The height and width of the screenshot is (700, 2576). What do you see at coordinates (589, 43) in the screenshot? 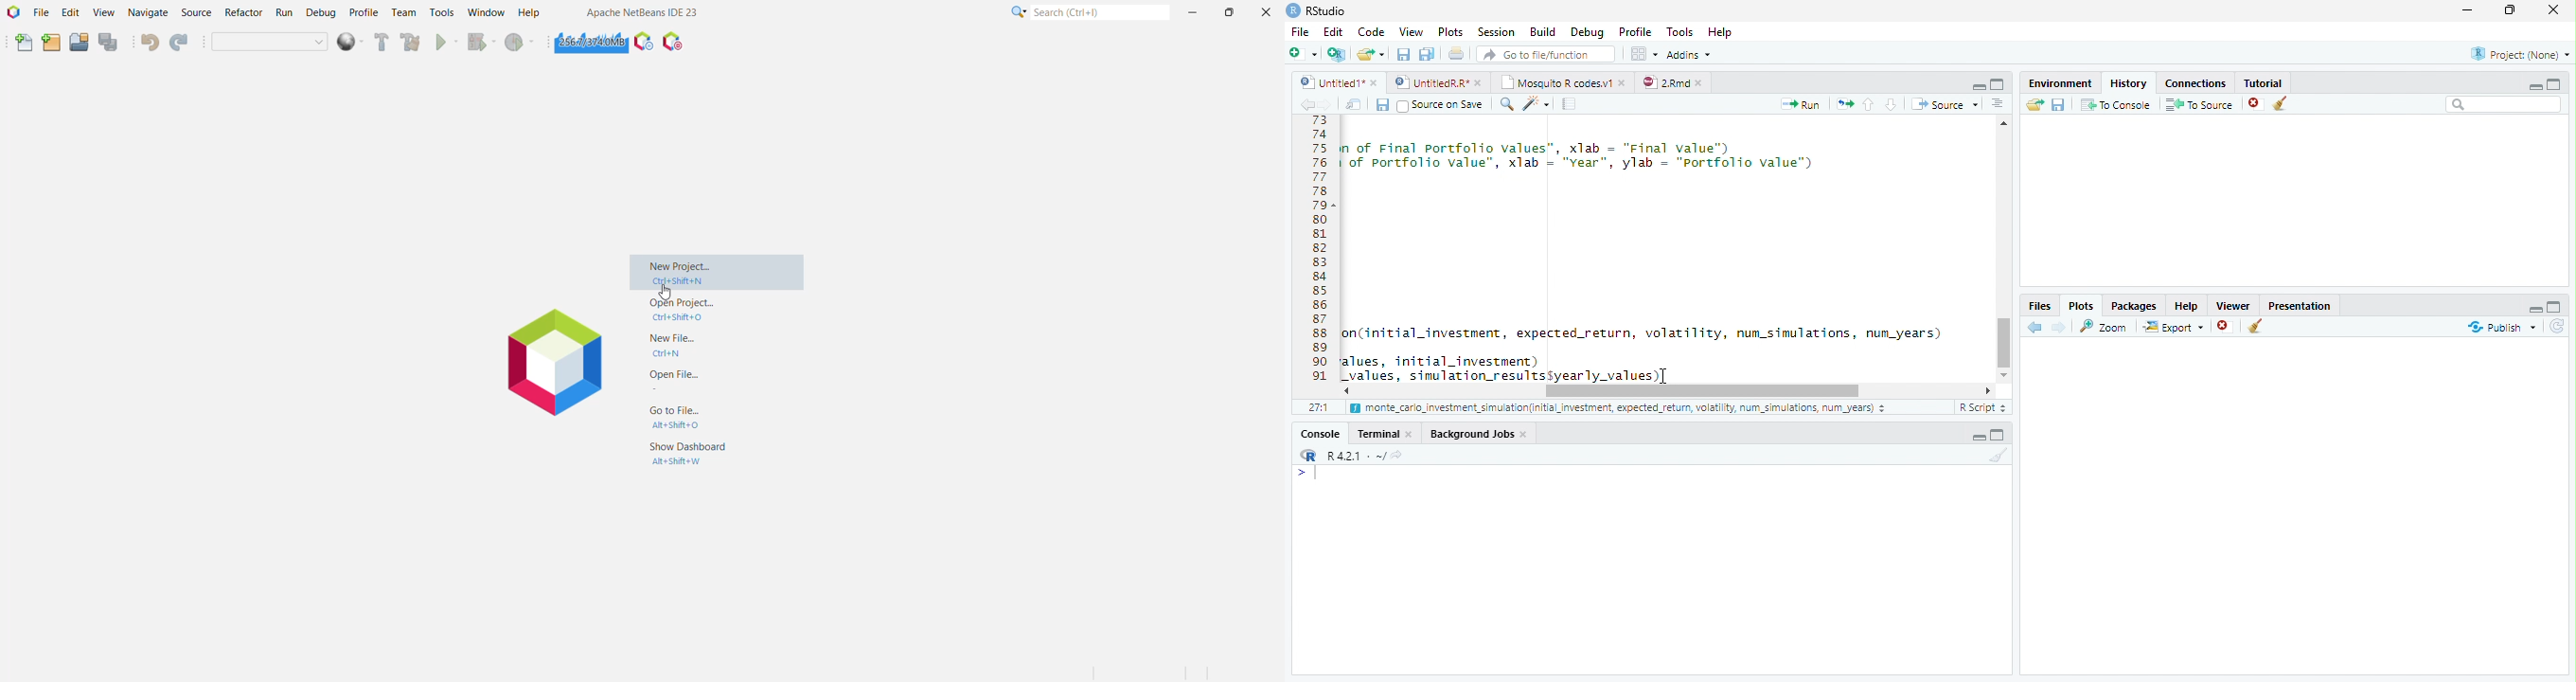
I see `Click to force garbage collection` at bounding box center [589, 43].